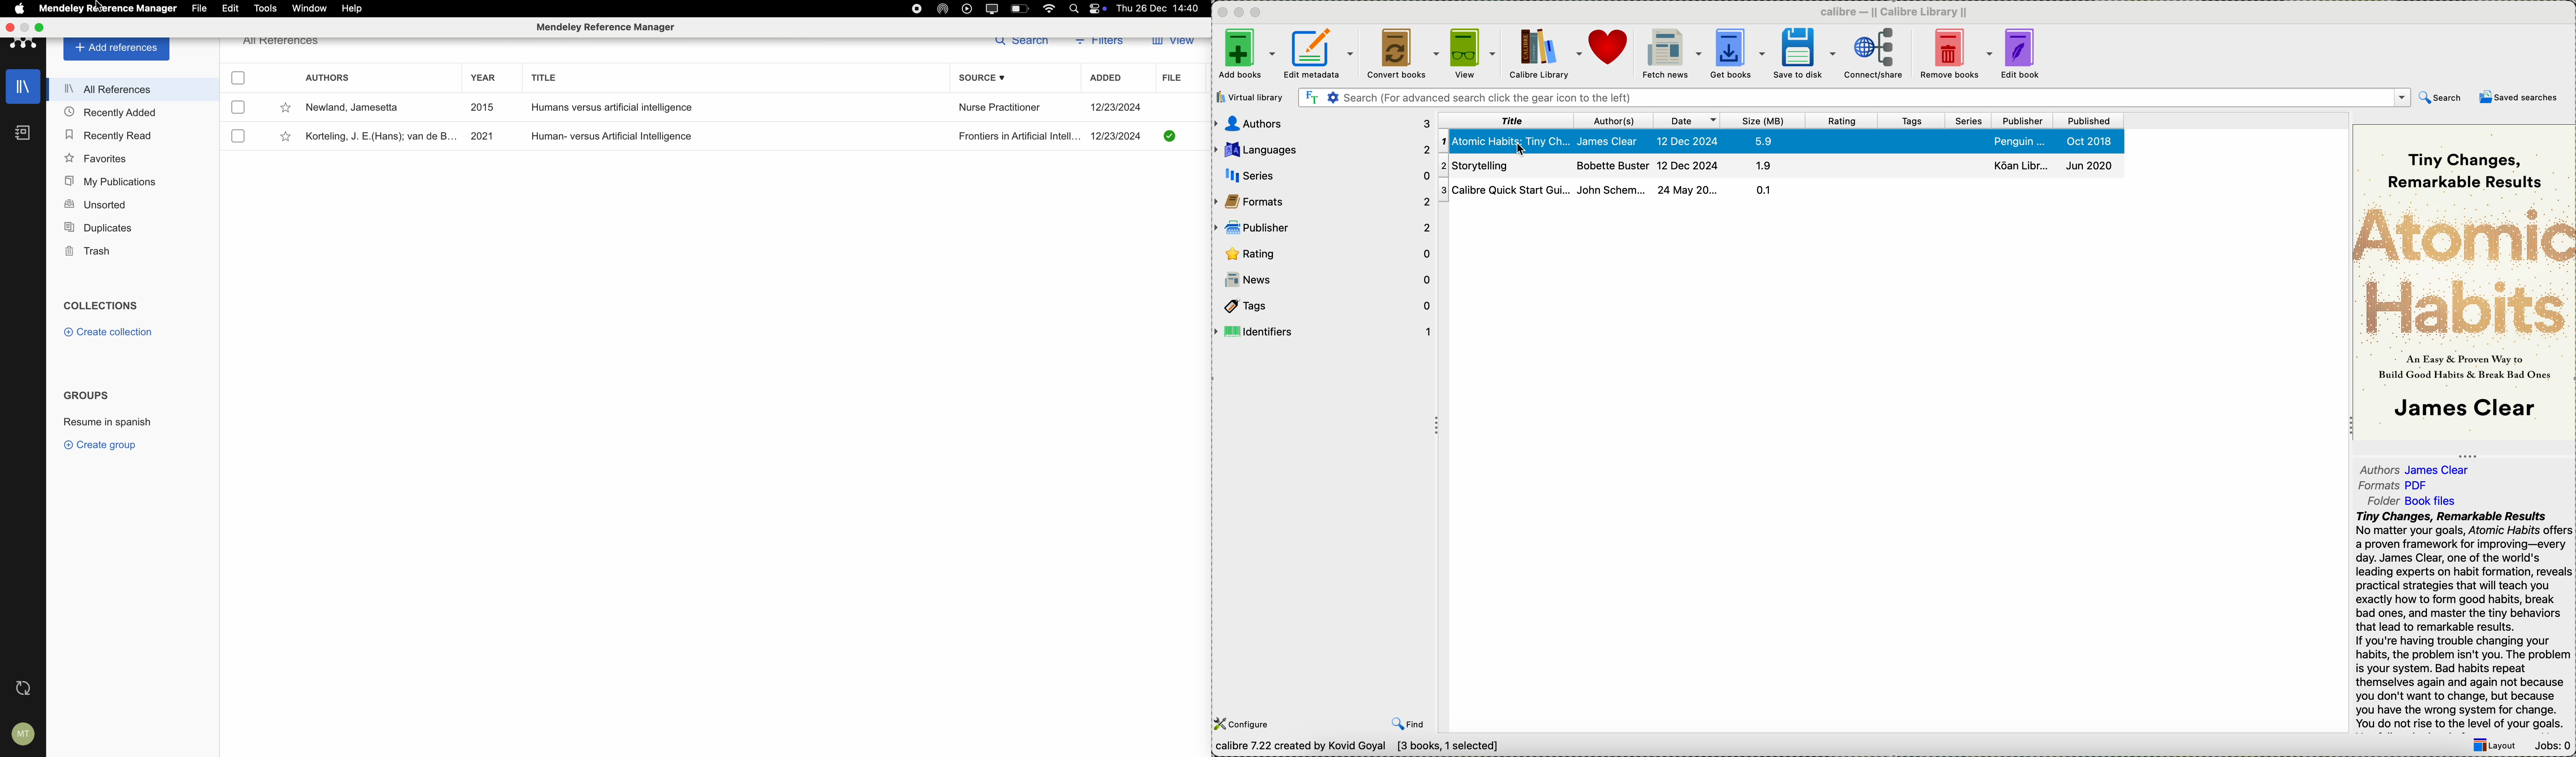 Image resolution: width=2576 pixels, height=784 pixels. Describe the element at coordinates (607, 27) in the screenshot. I see `Mendeley Manager` at that location.